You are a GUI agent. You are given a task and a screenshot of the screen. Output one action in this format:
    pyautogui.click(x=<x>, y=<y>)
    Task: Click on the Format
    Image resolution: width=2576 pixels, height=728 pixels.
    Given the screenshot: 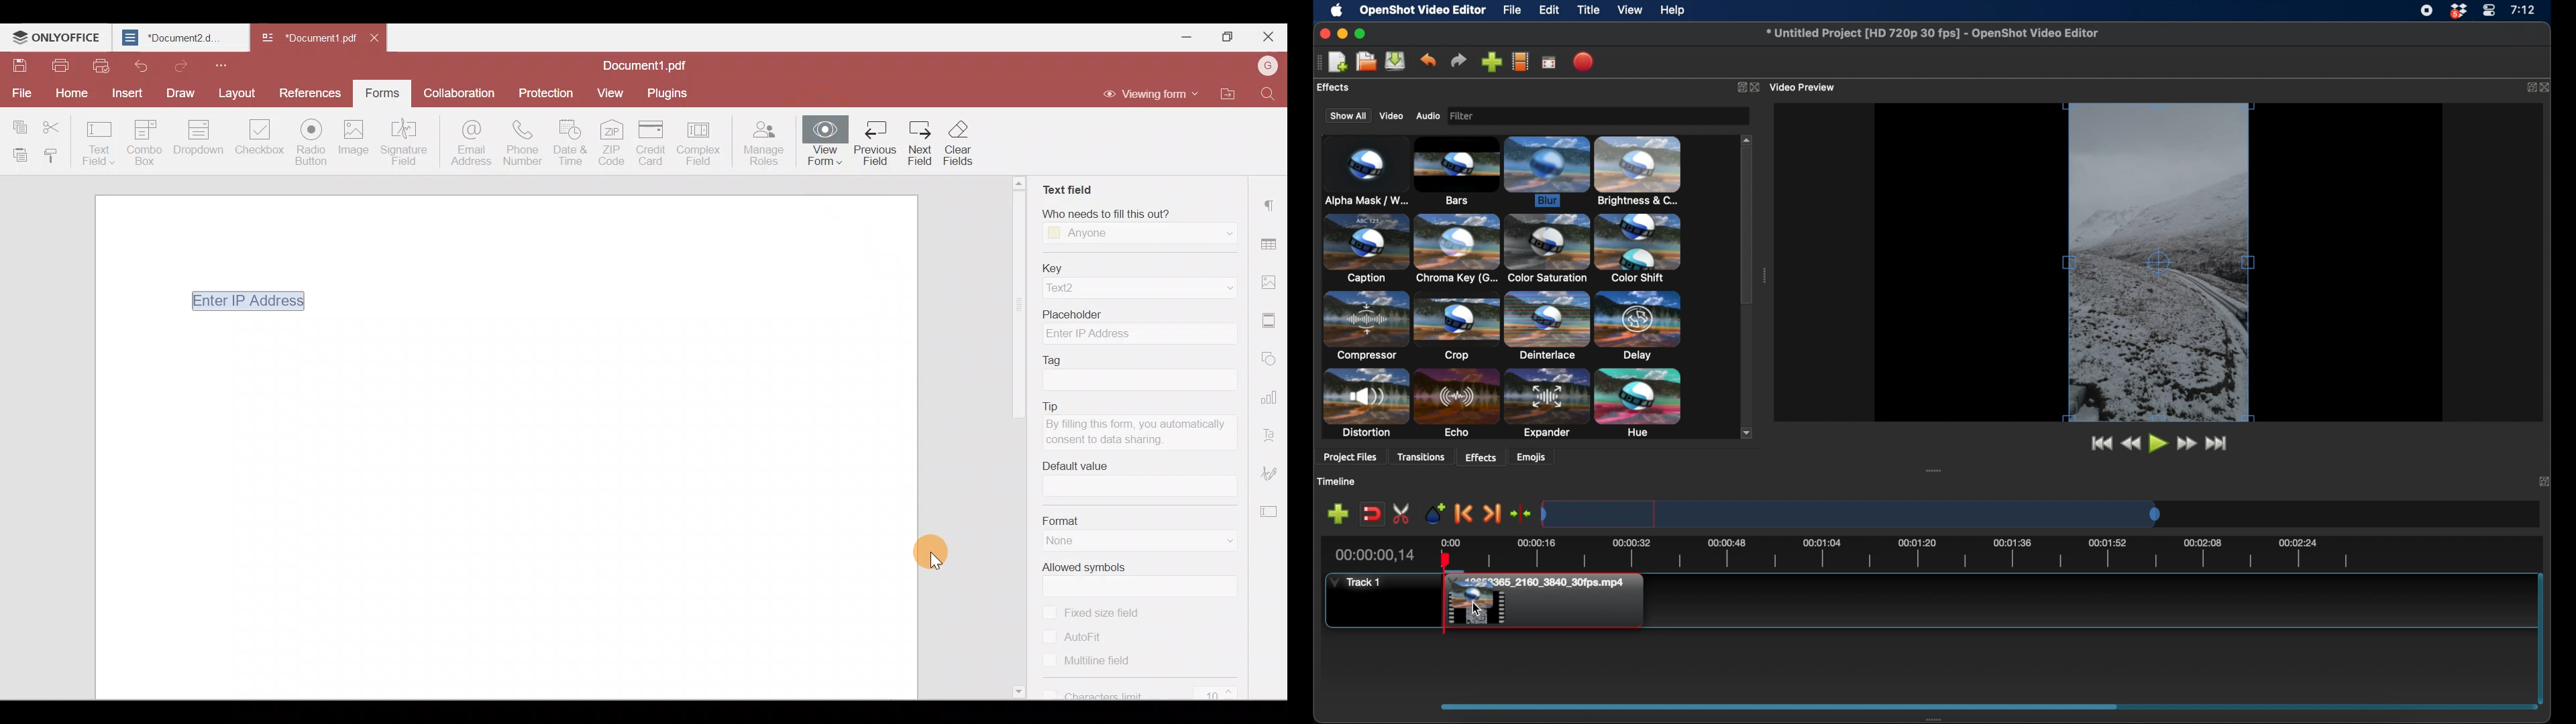 What is the action you would take?
    pyautogui.click(x=1128, y=520)
    